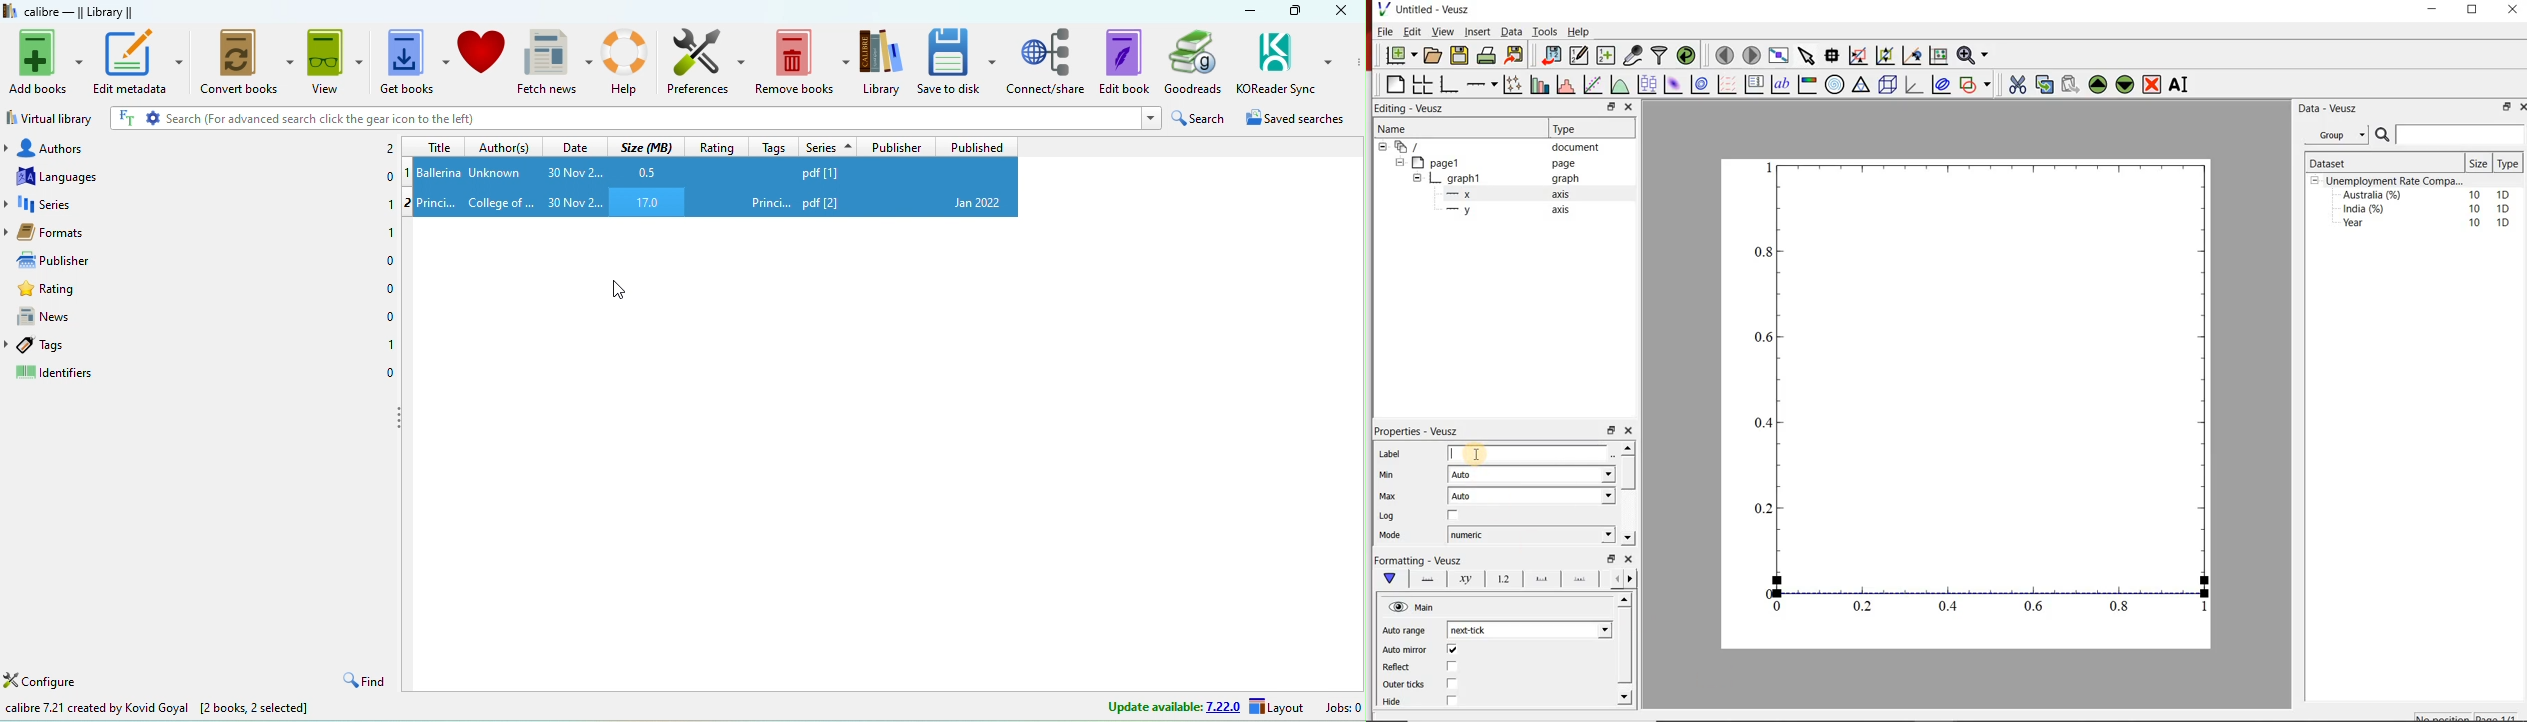 Image resolution: width=2548 pixels, height=728 pixels. I want to click on rating, so click(716, 147).